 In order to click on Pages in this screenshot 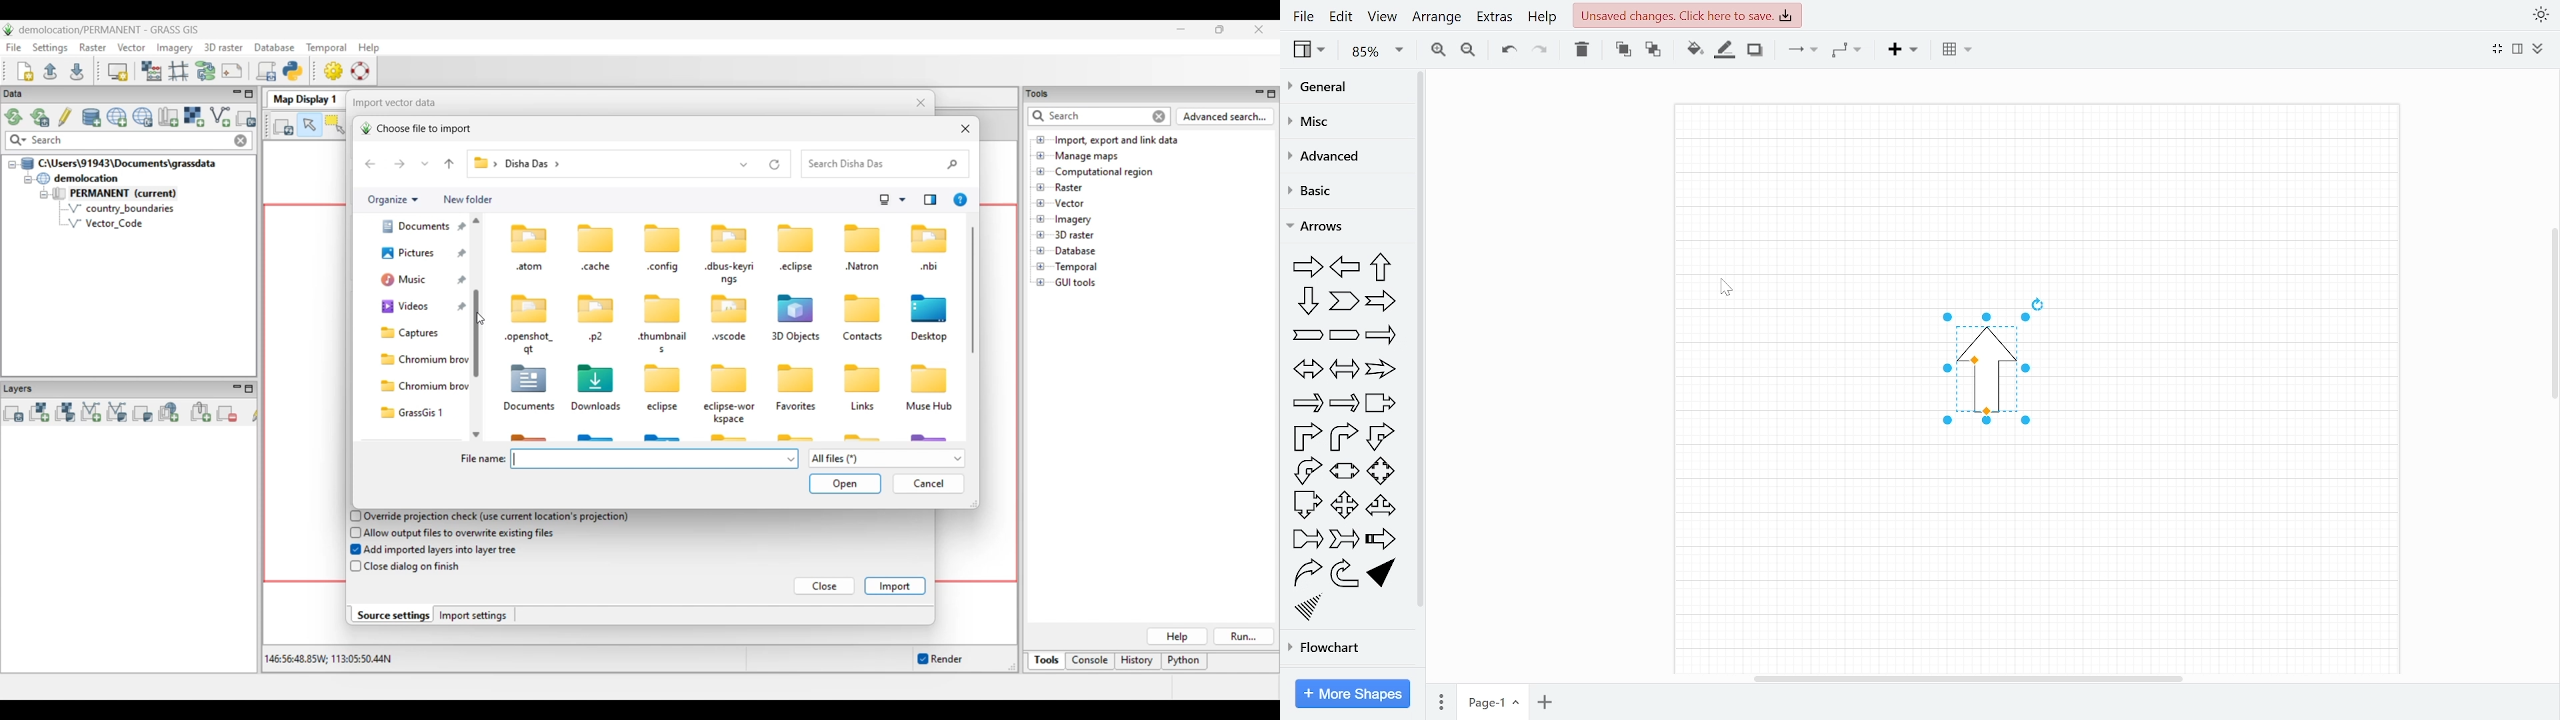, I will do `click(1441, 700)`.